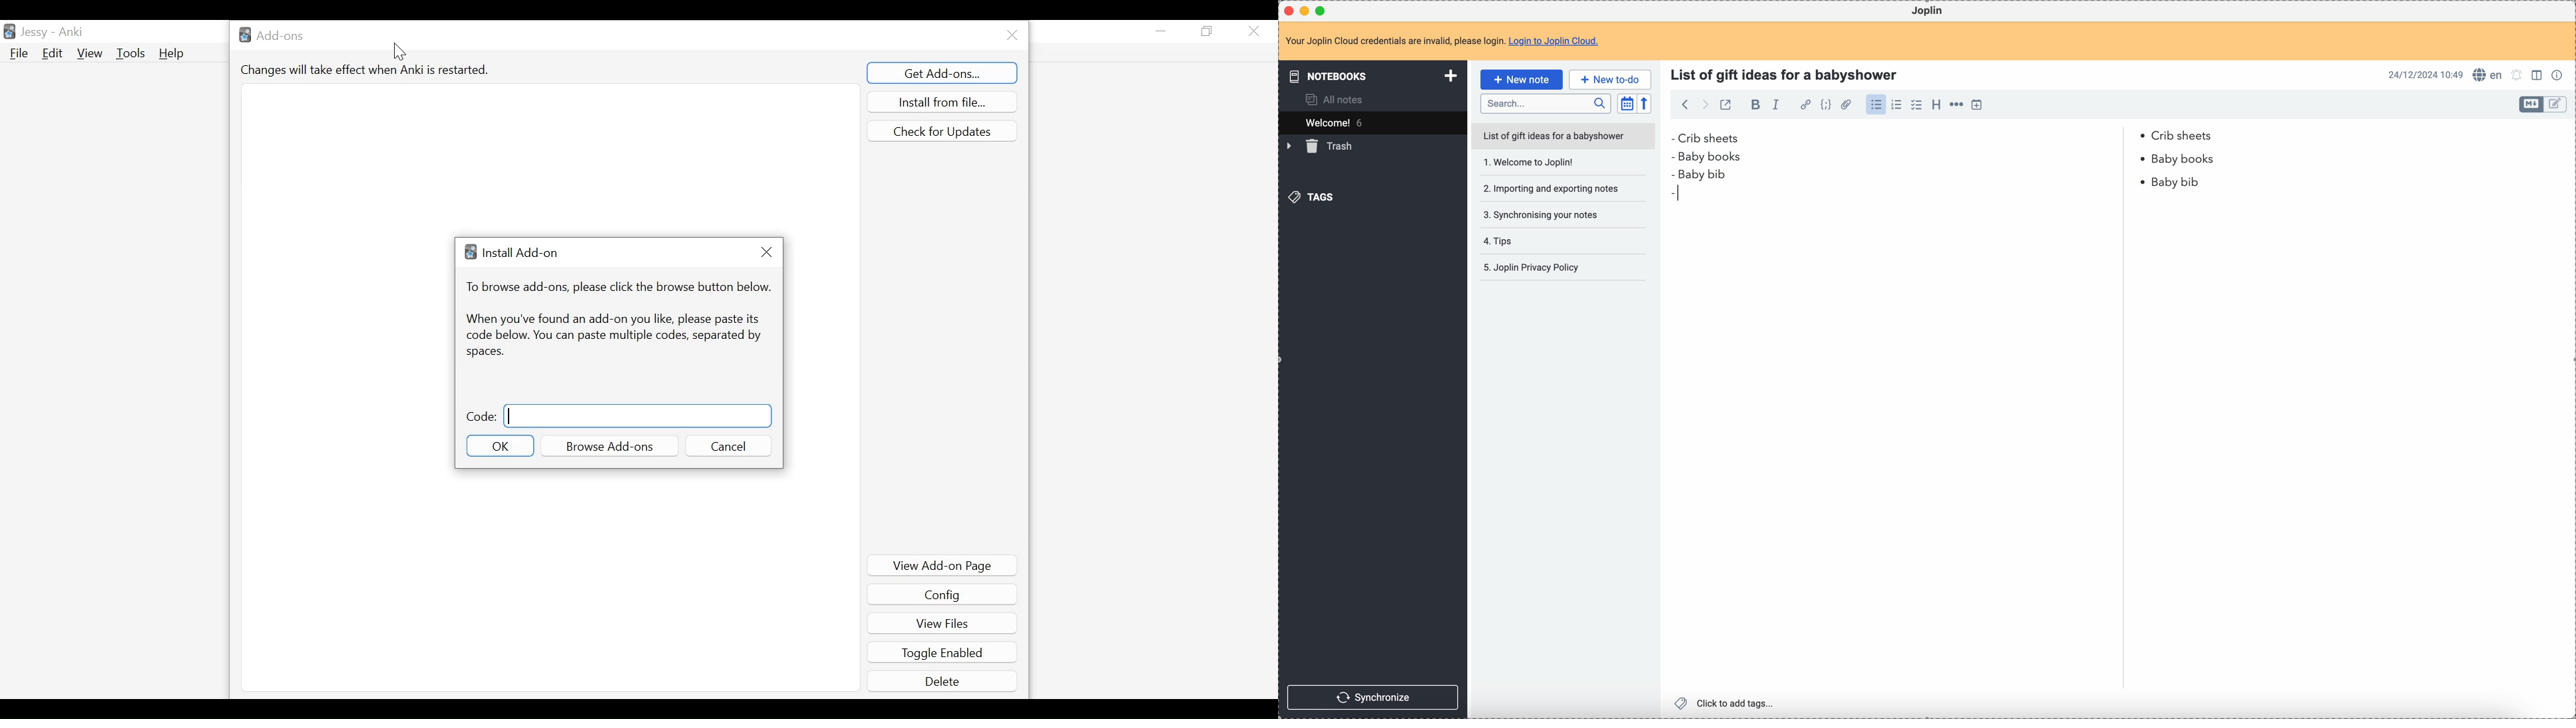 The width and height of the screenshot is (2576, 728). What do you see at coordinates (1565, 138) in the screenshot?
I see `list of gift ideas for a babyshower` at bounding box center [1565, 138].